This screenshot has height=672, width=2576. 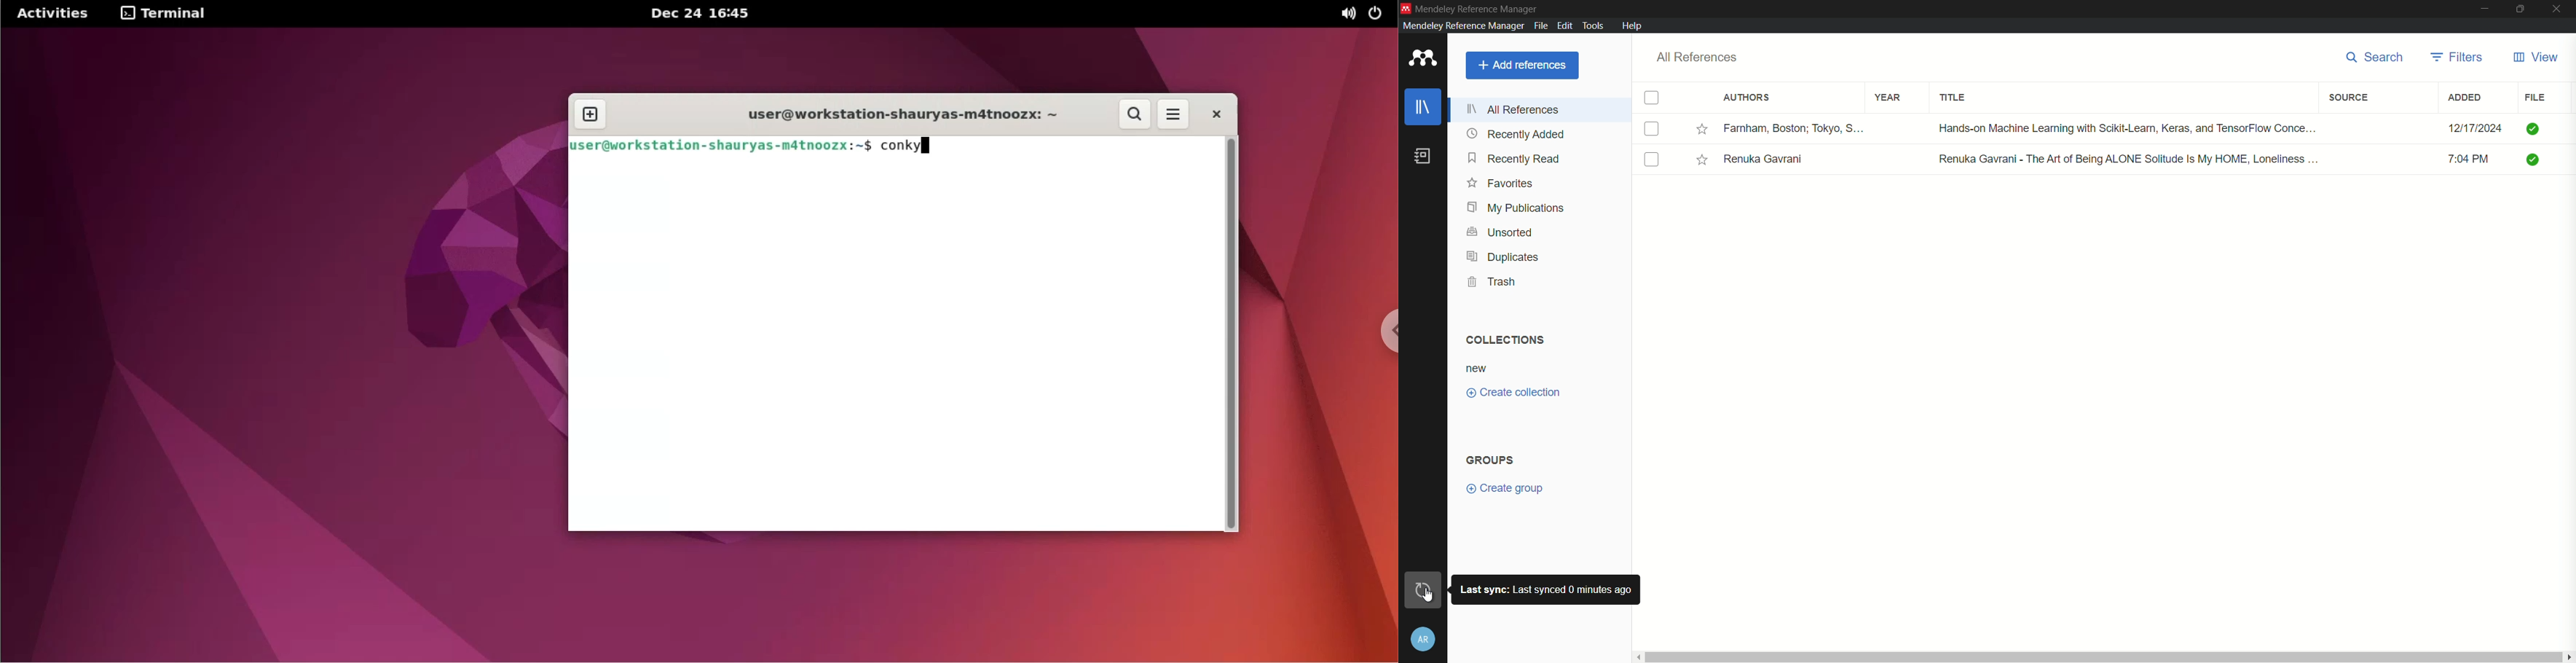 I want to click on Hands on Machine learning, so click(x=2121, y=128).